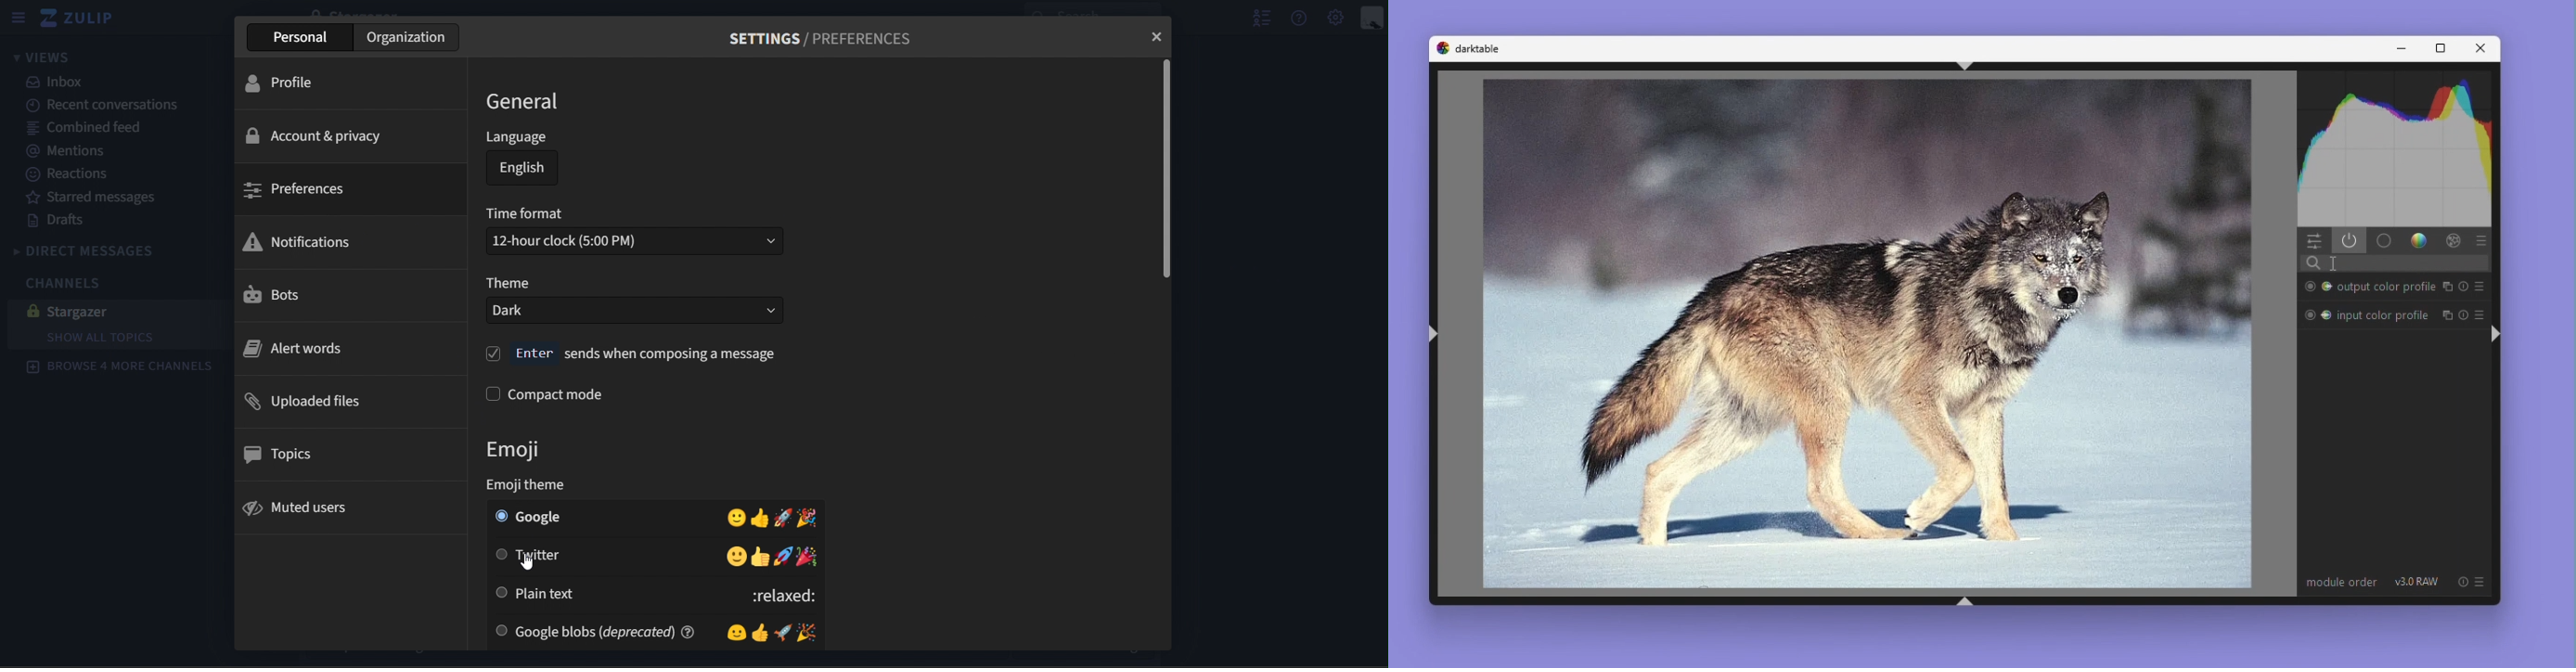 The image size is (2576, 672). I want to click on Input colour profile, so click(2365, 314).